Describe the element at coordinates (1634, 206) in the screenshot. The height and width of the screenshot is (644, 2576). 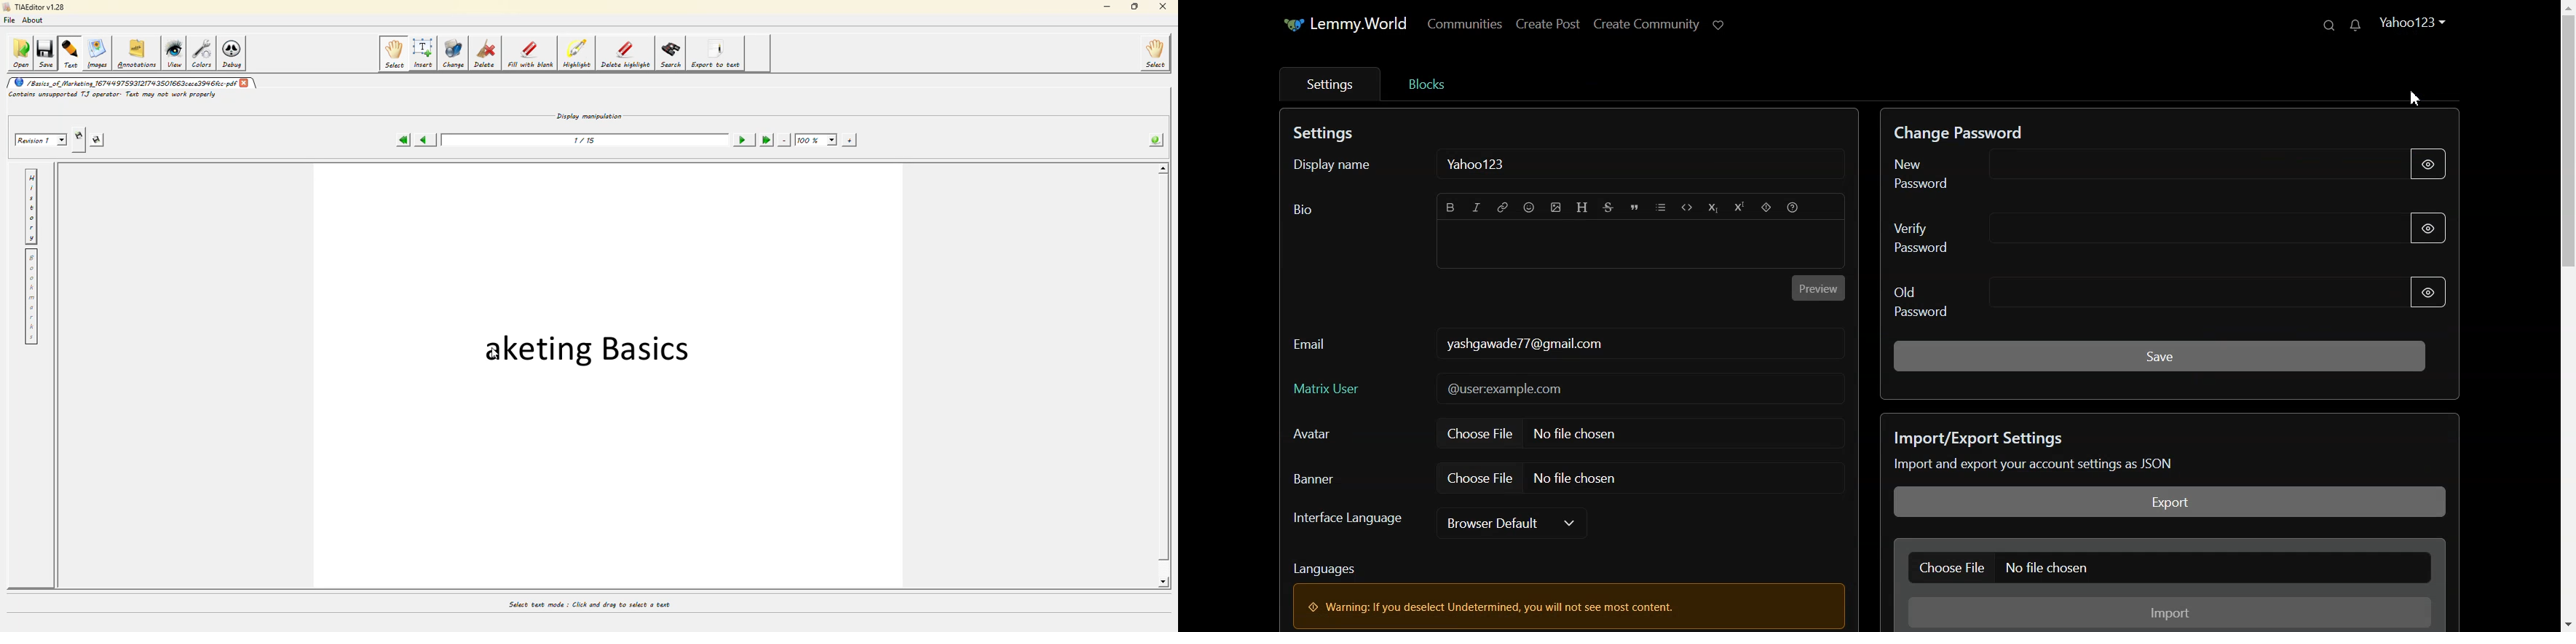
I see `Quote` at that location.